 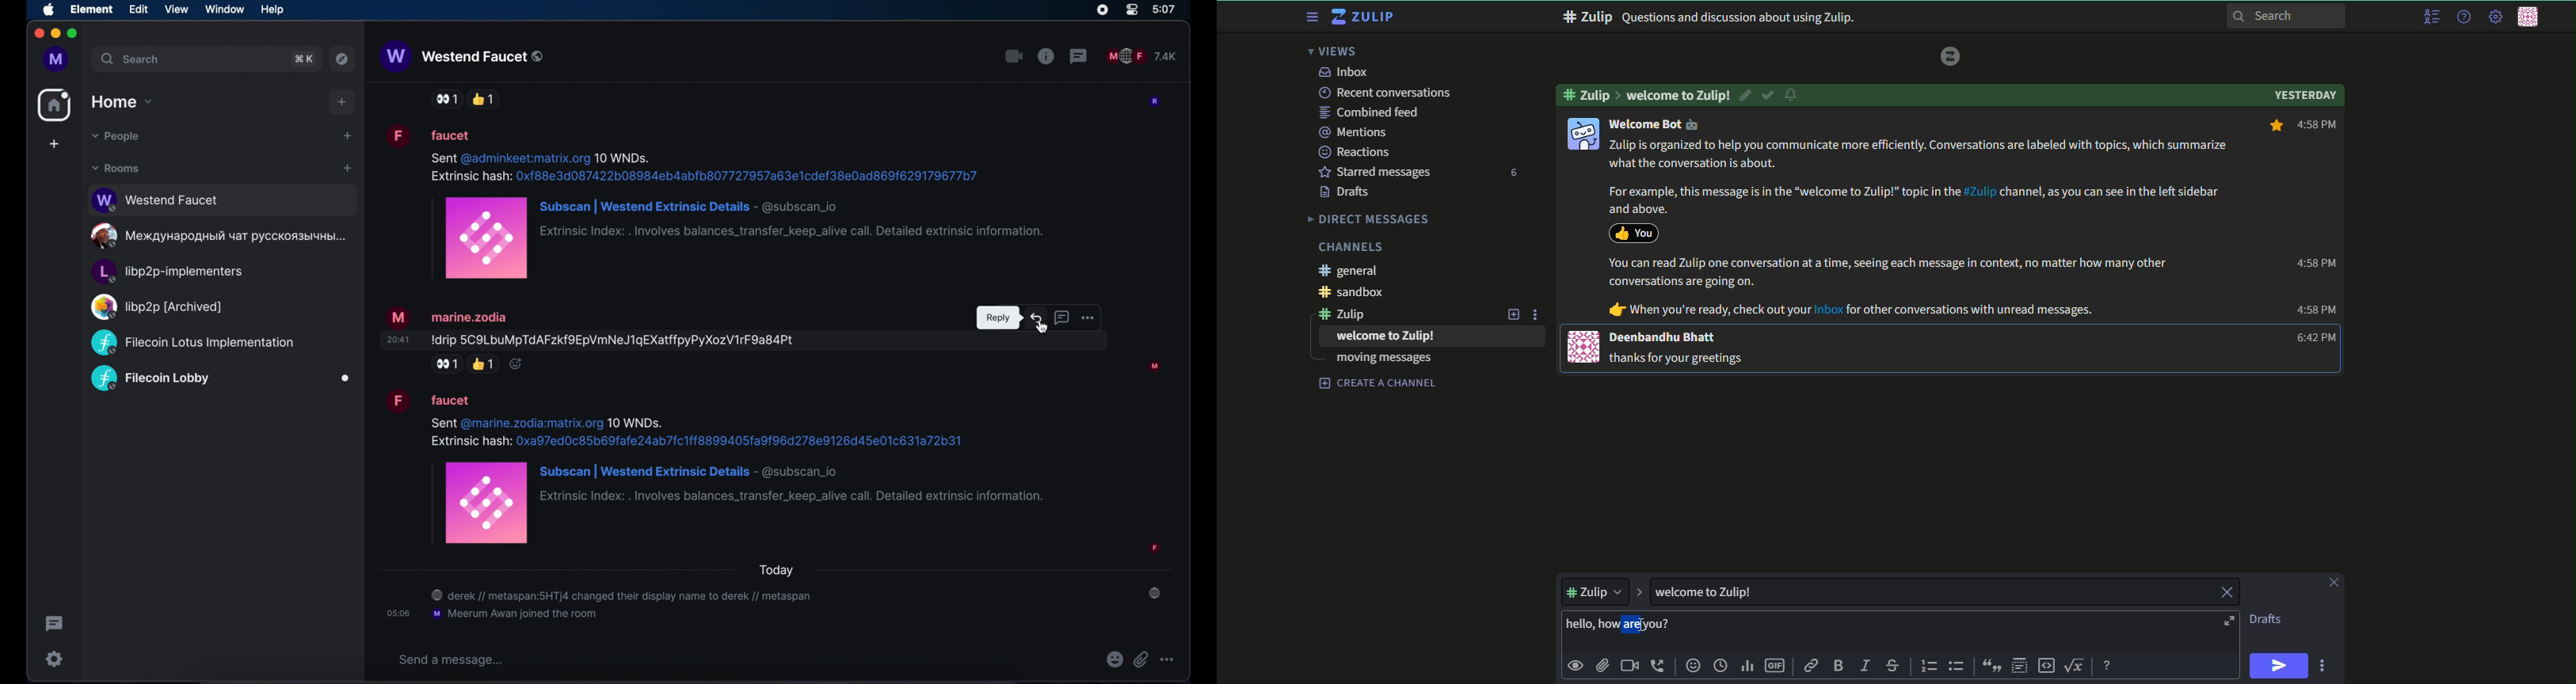 What do you see at coordinates (1310, 17) in the screenshot?
I see `menu` at bounding box center [1310, 17].